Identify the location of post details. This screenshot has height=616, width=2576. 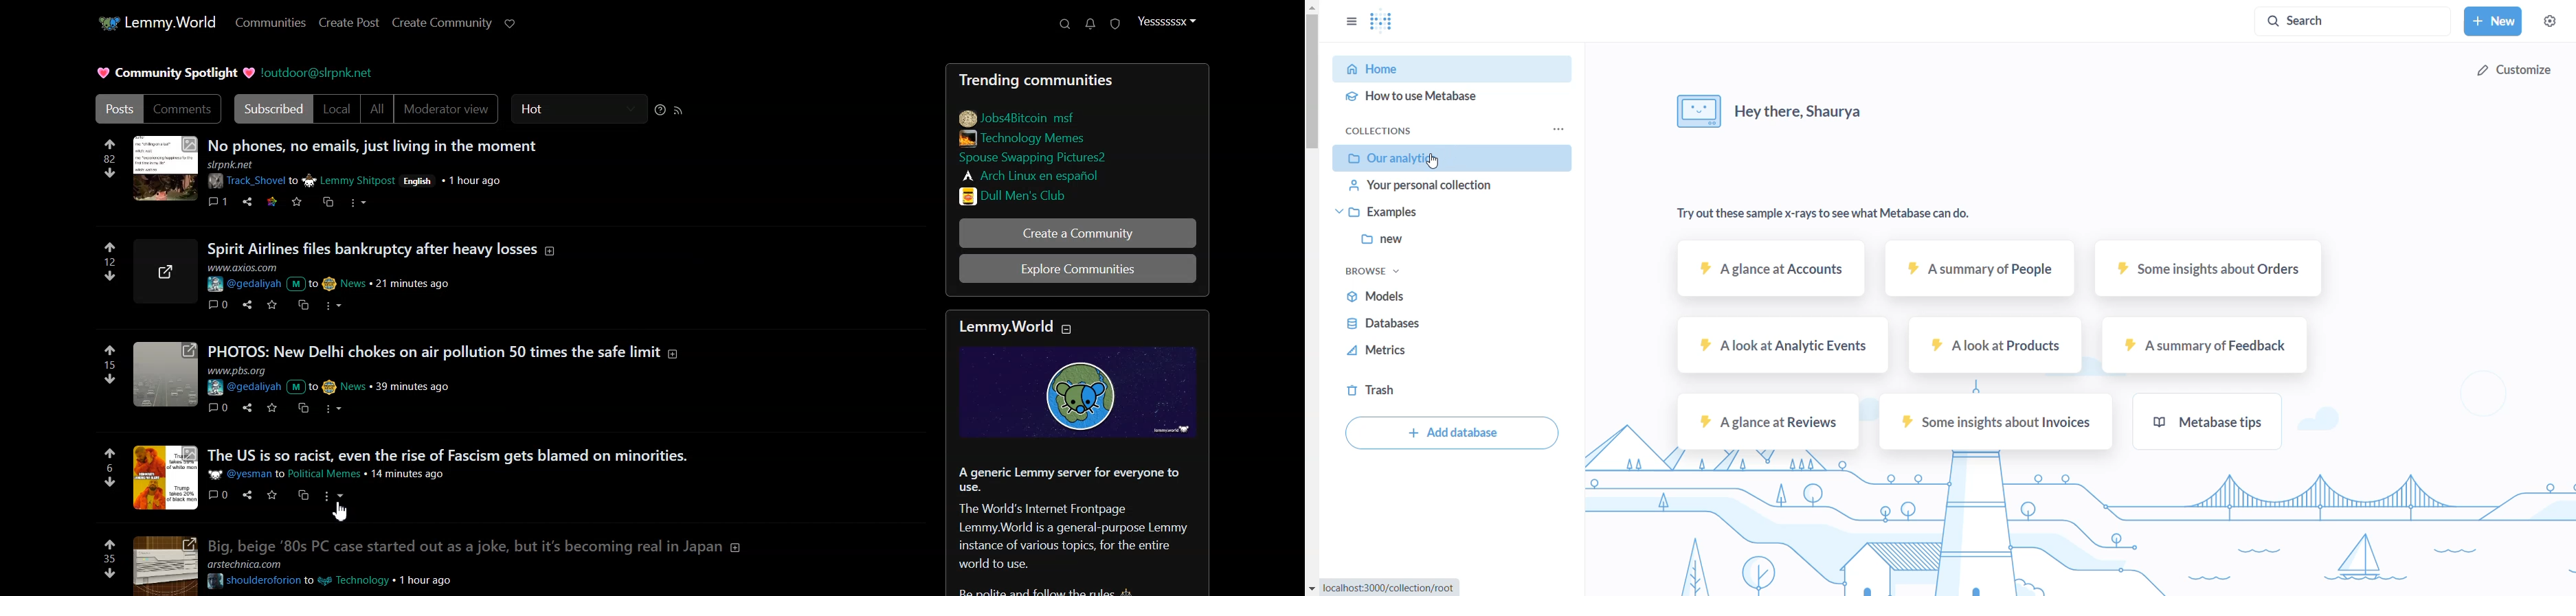
(335, 474).